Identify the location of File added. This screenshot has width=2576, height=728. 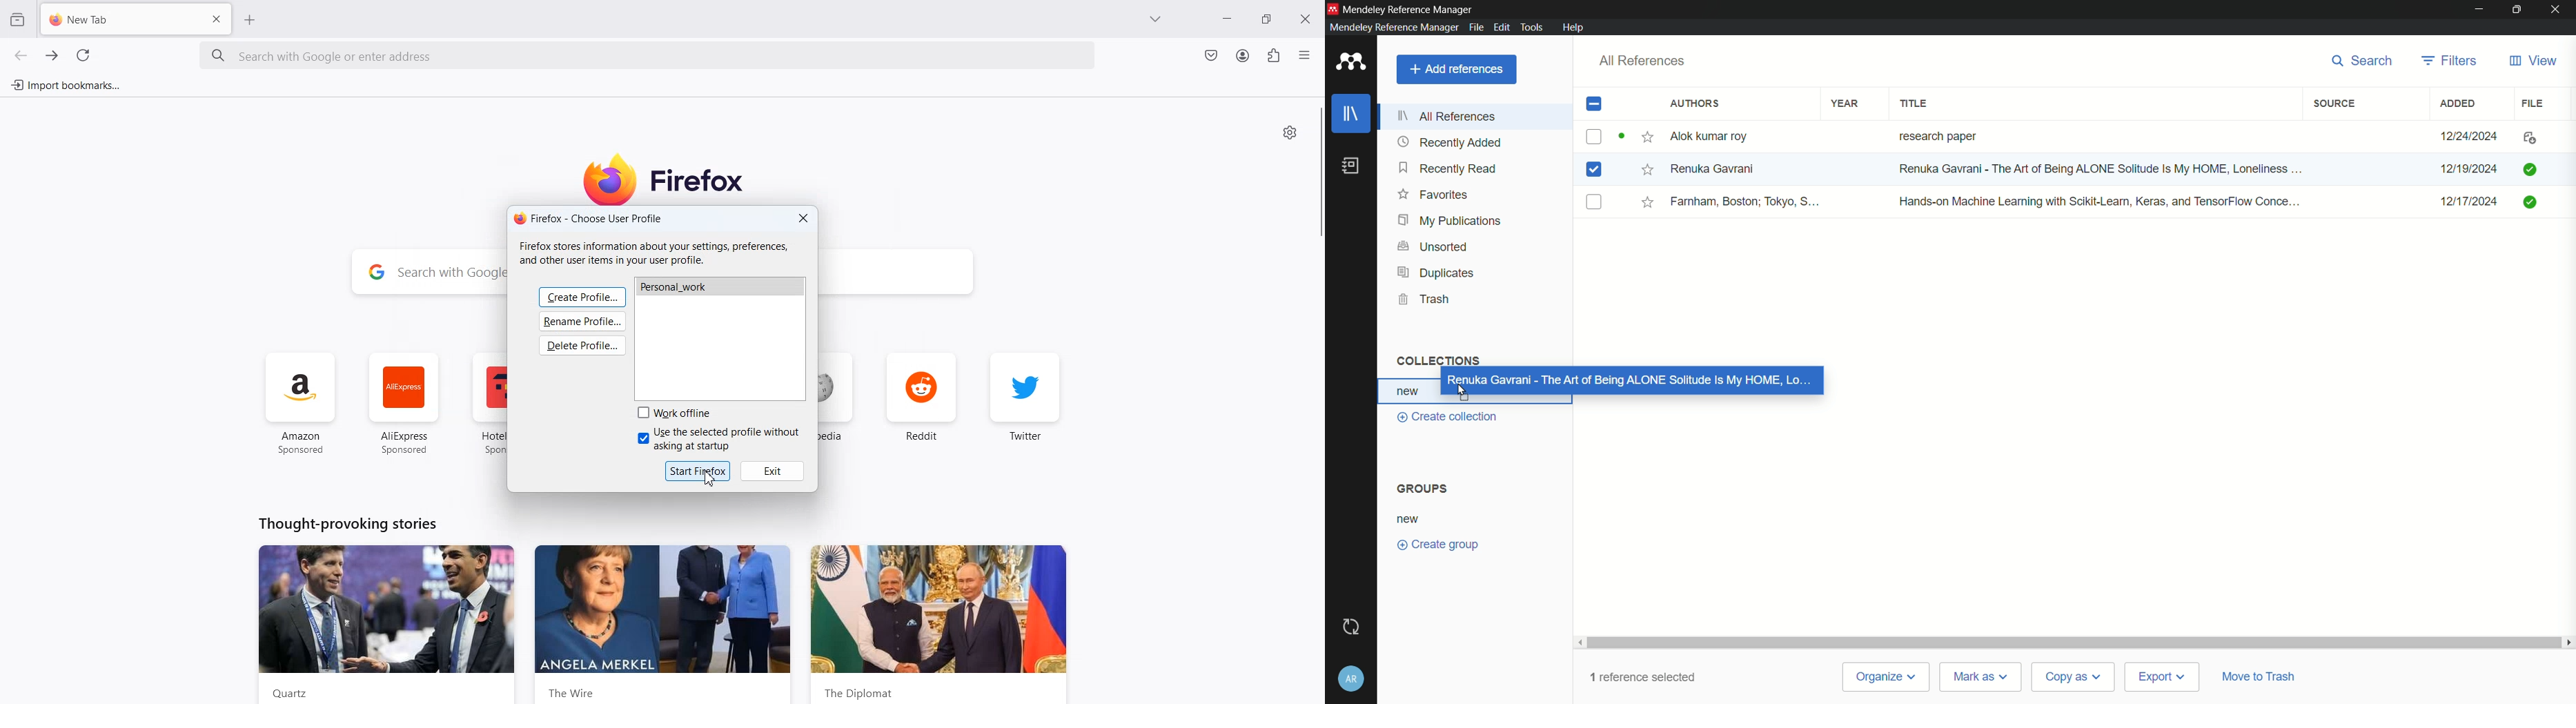
(2528, 202).